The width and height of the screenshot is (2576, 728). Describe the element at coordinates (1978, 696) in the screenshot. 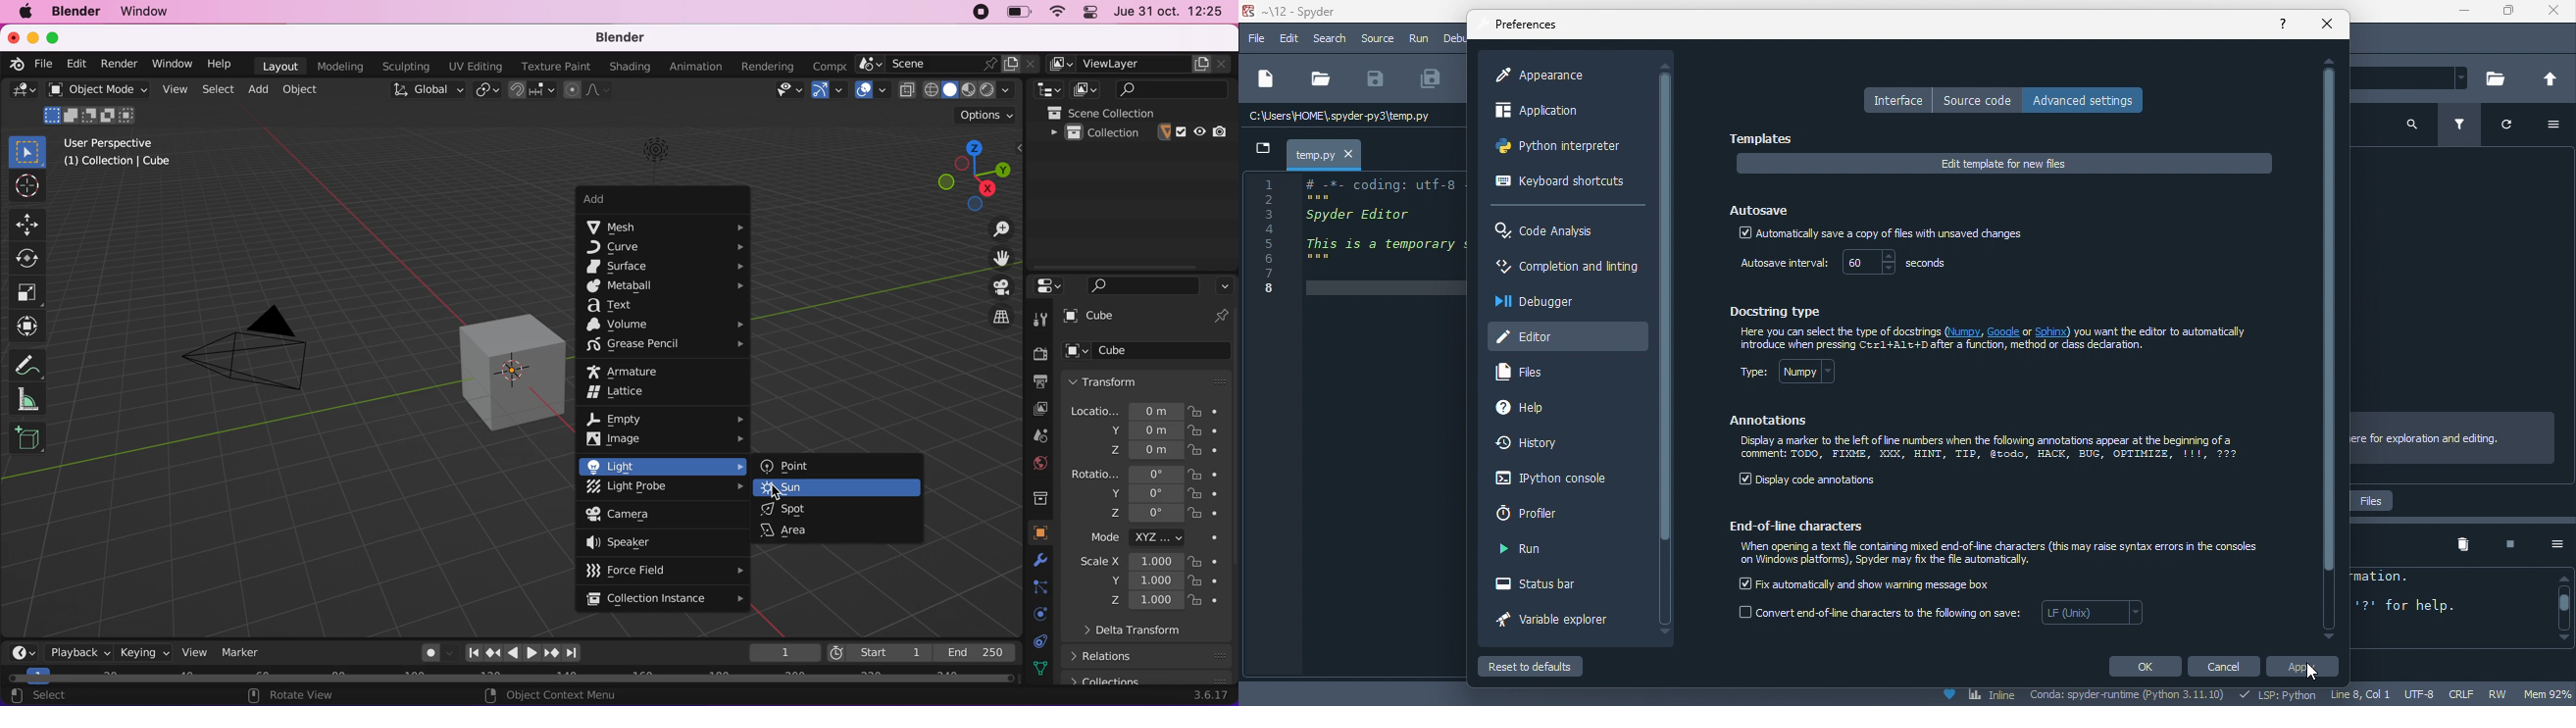

I see `inline` at that location.